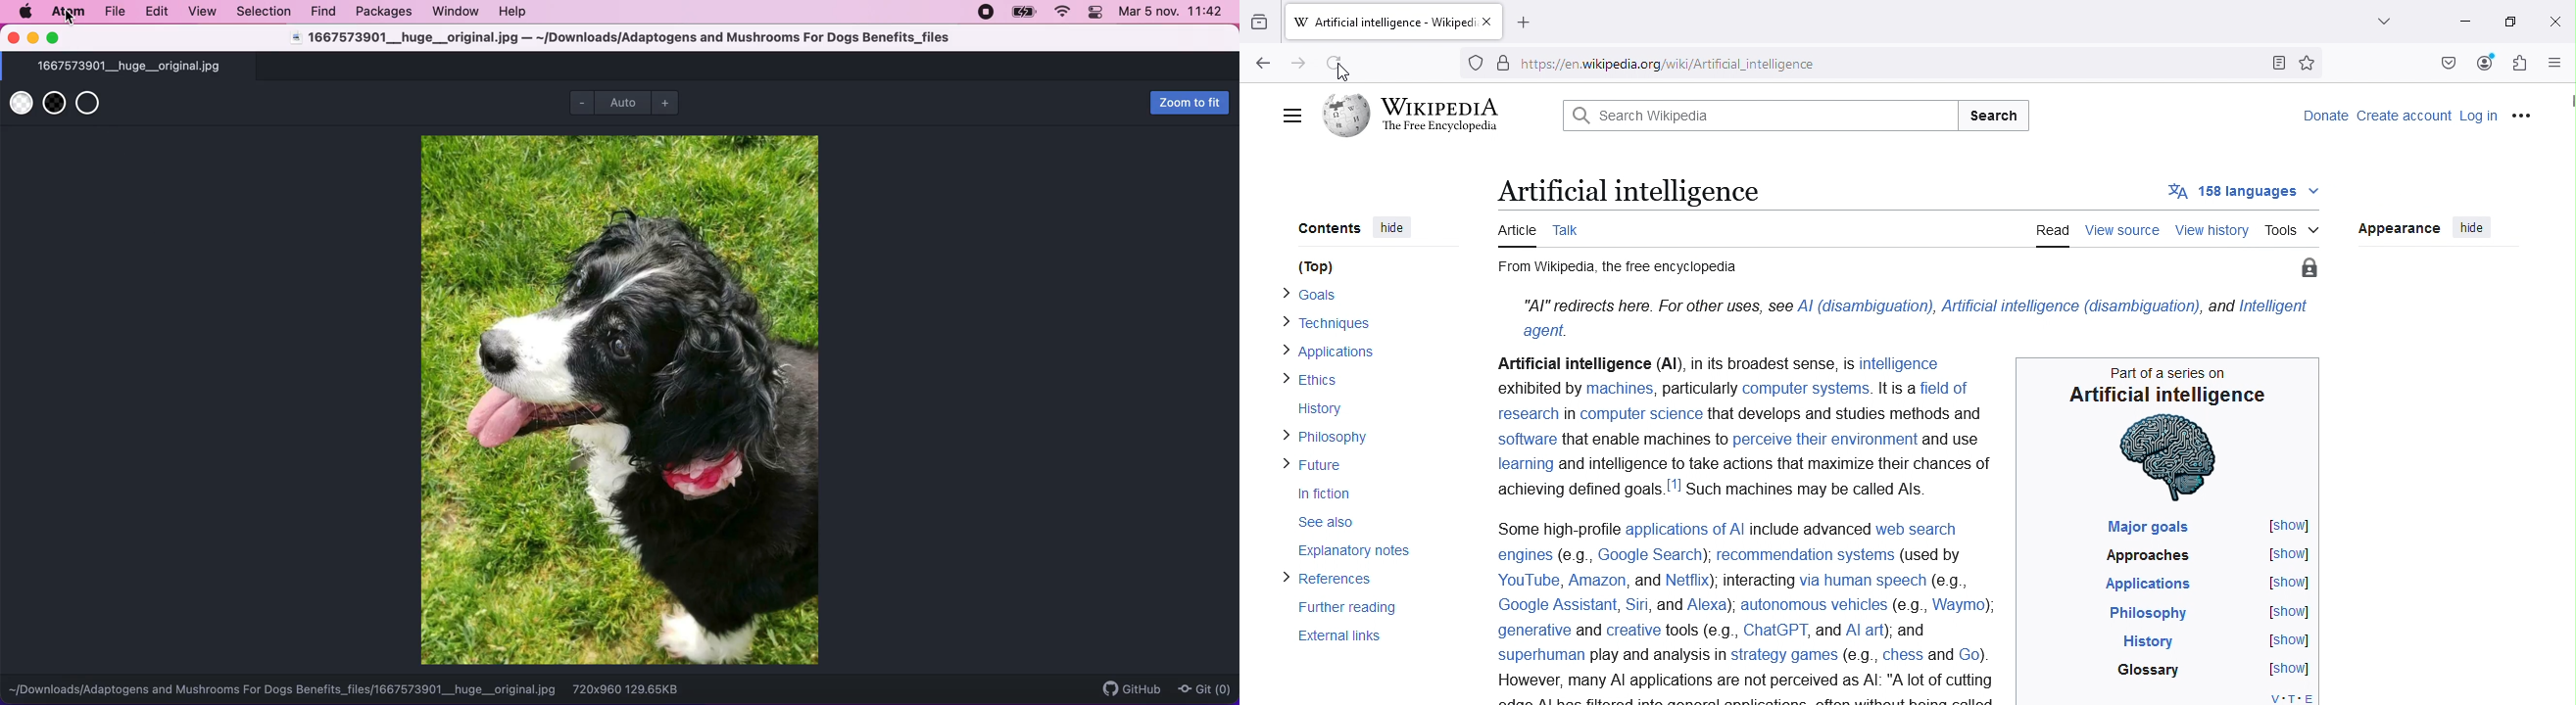 Image resolution: width=2576 pixels, height=728 pixels. What do you see at coordinates (2151, 531) in the screenshot?
I see `Major goals` at bounding box center [2151, 531].